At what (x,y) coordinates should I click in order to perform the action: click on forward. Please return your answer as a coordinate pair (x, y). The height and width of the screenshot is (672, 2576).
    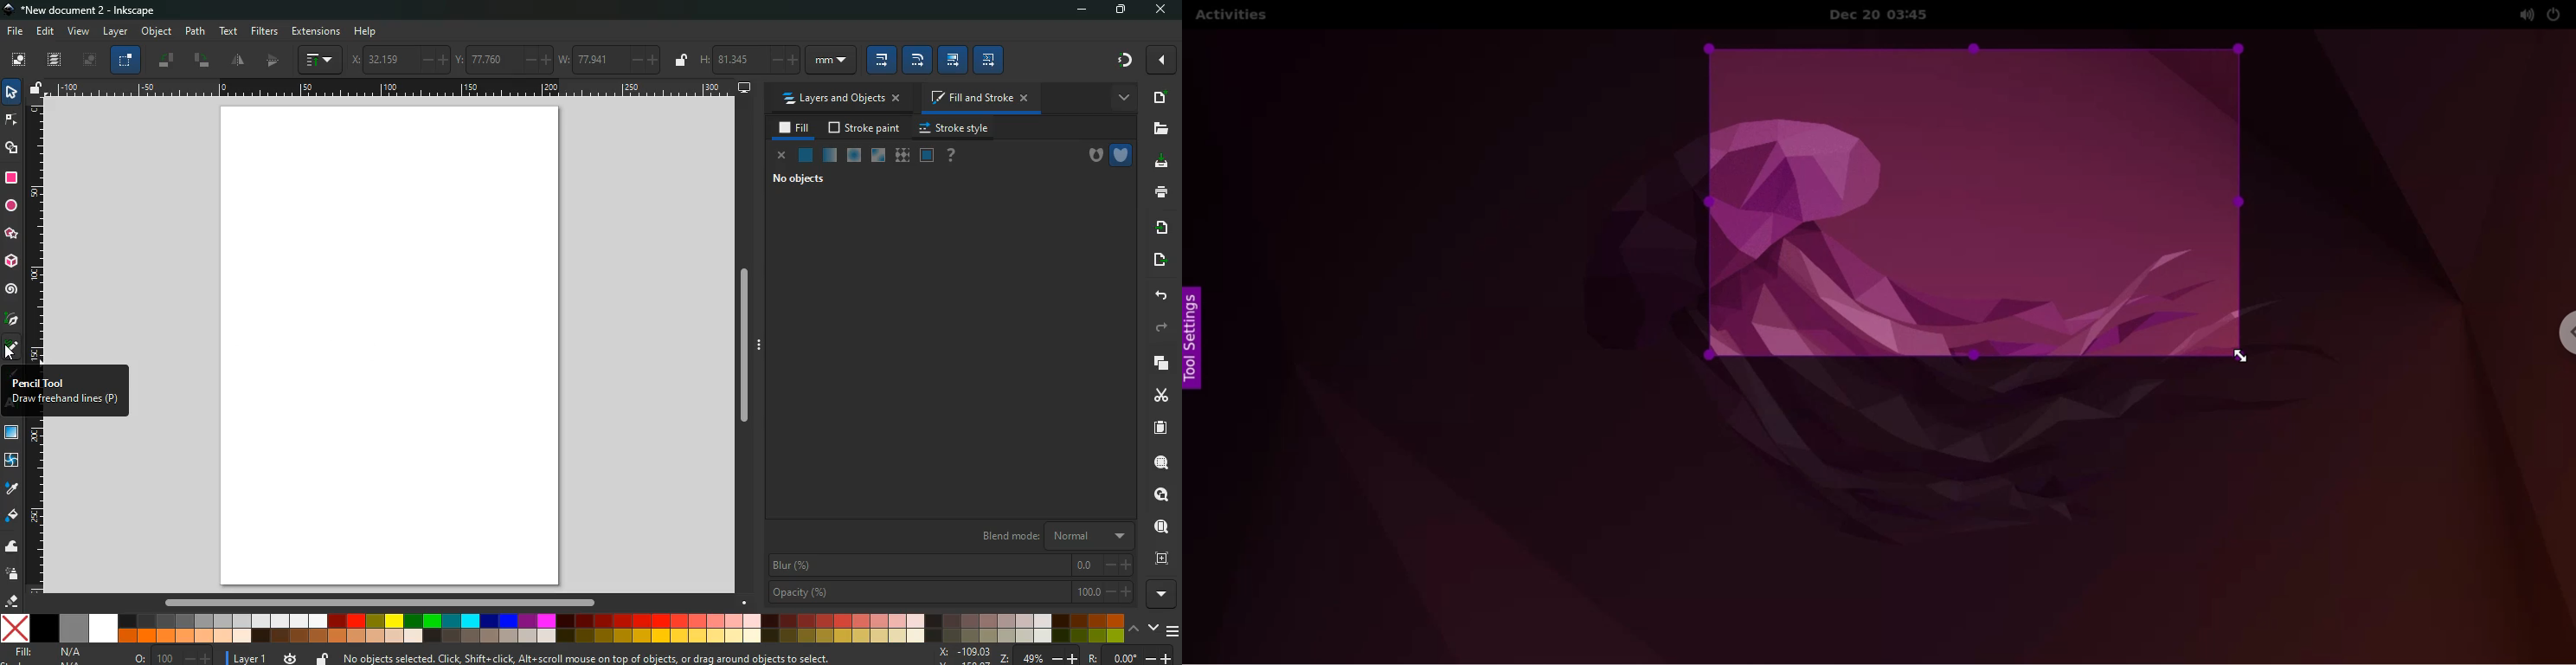
    Looking at the image, I should click on (1163, 328).